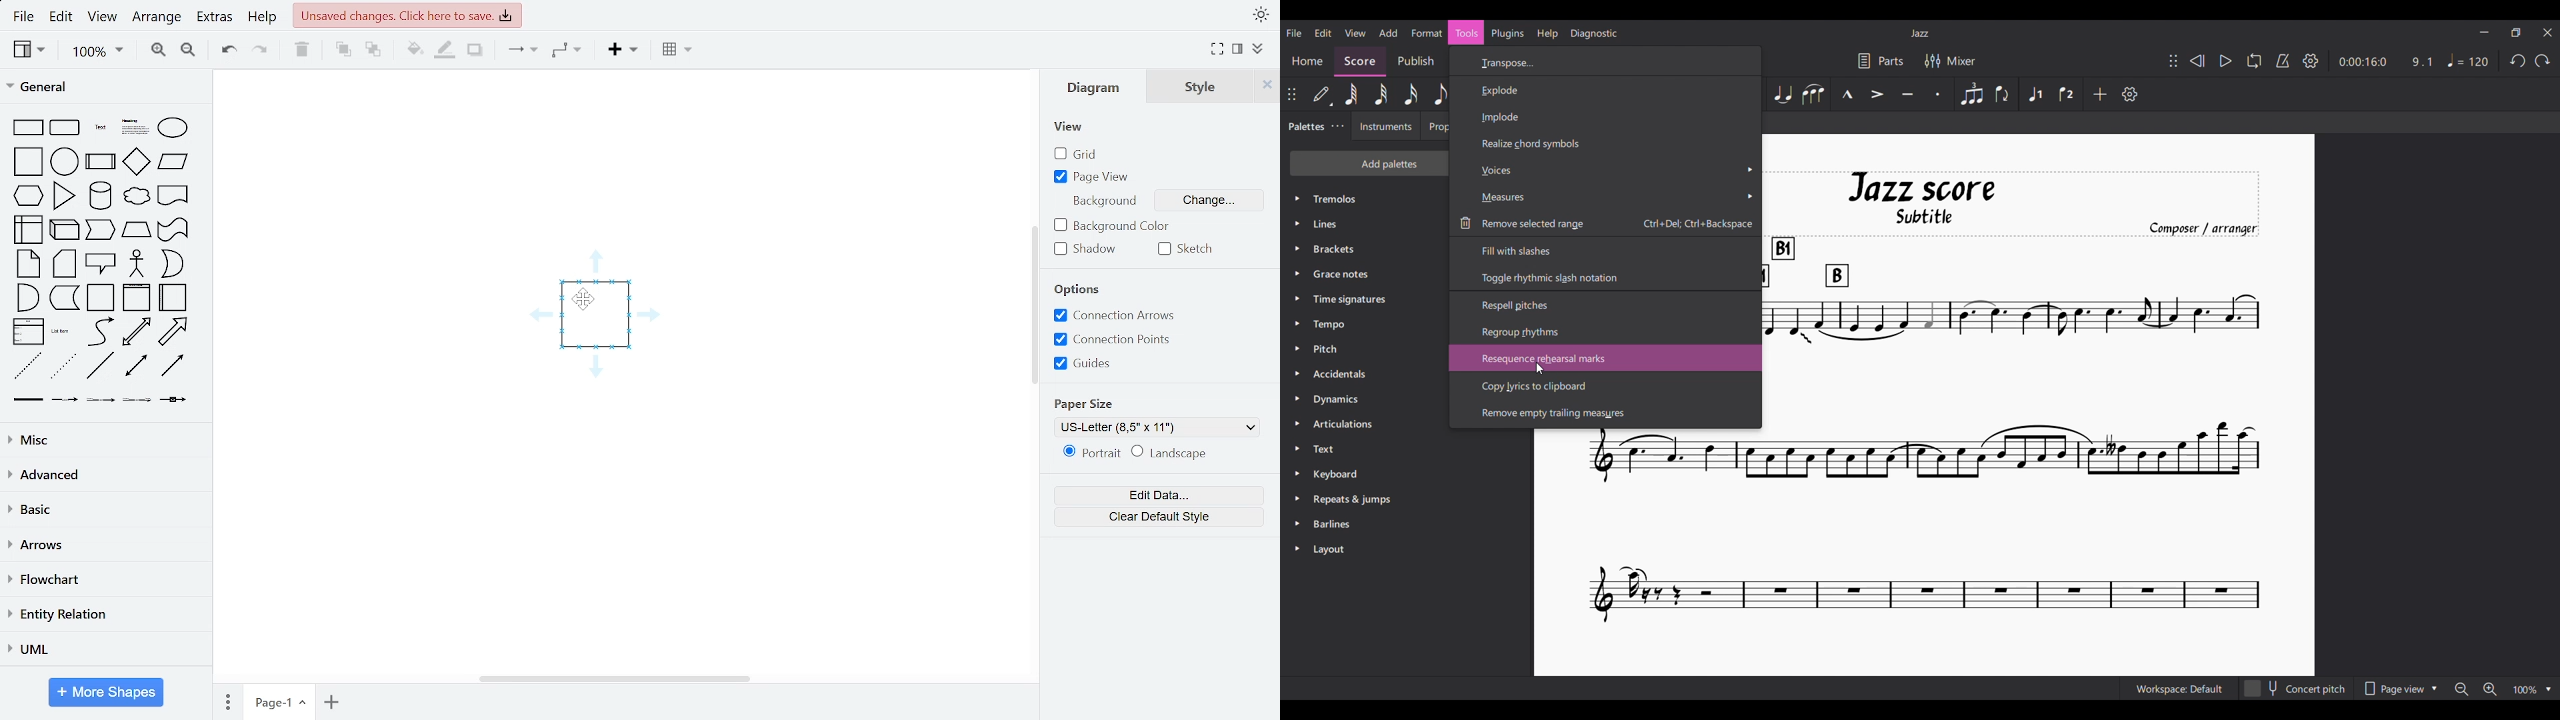 The height and width of the screenshot is (728, 2576). Describe the element at coordinates (265, 17) in the screenshot. I see `help` at that location.